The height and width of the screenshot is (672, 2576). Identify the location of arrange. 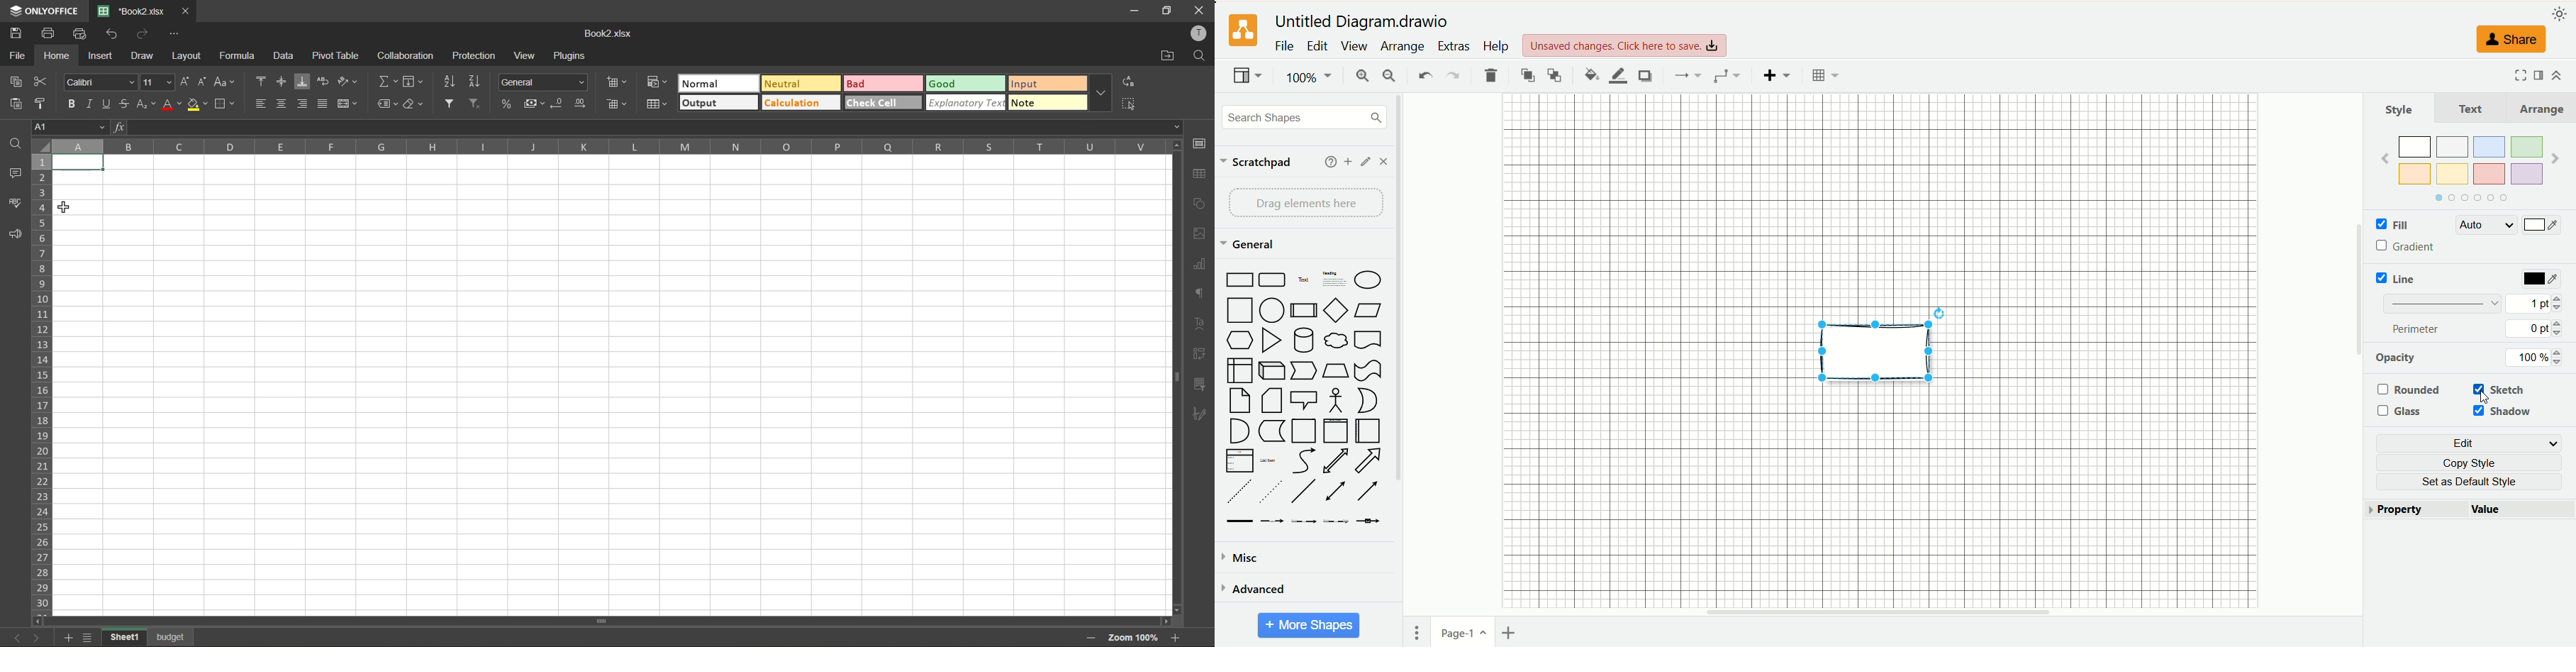
(1404, 47).